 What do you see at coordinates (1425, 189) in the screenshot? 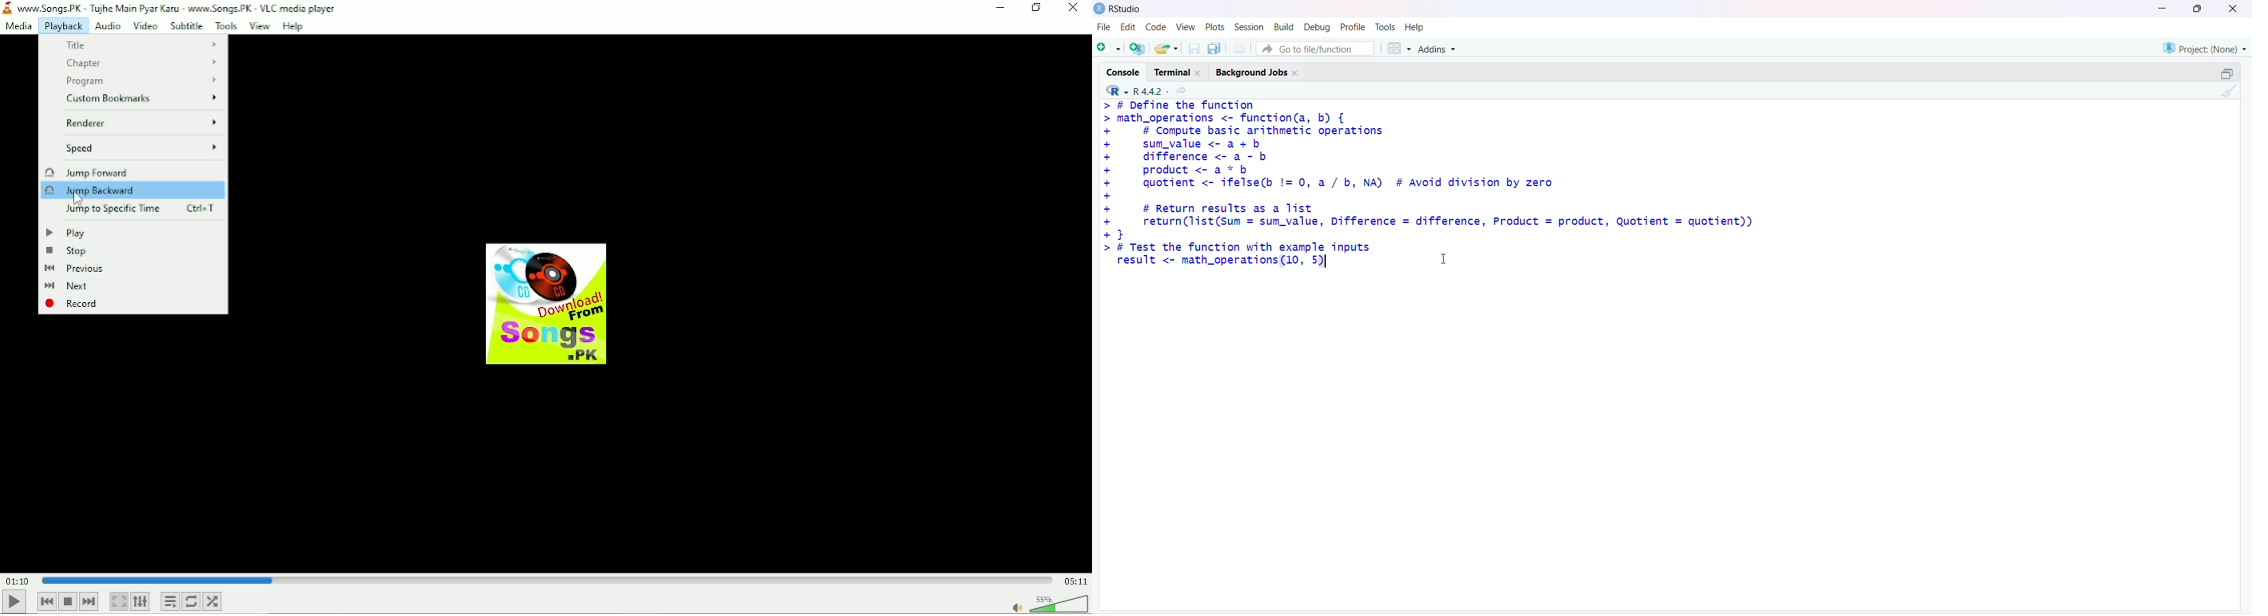
I see `- # Define the function
~ math_operations <- function(a, b) {
- # Compute basic arithmetic operations
- sum_value <- a + b
- difference <- a - b
- product <- a * b
- quotient <- ifelse(b != 0, a / b, NA) # Avoid division by zero
)
- # Return results as a Tist
- return(1ist(Sum = sum_value, Difference = difference, Product = product, Quotient = quotient))
3
- # Test the function with example inputs
result <- math_operations (10, 5)| I` at bounding box center [1425, 189].